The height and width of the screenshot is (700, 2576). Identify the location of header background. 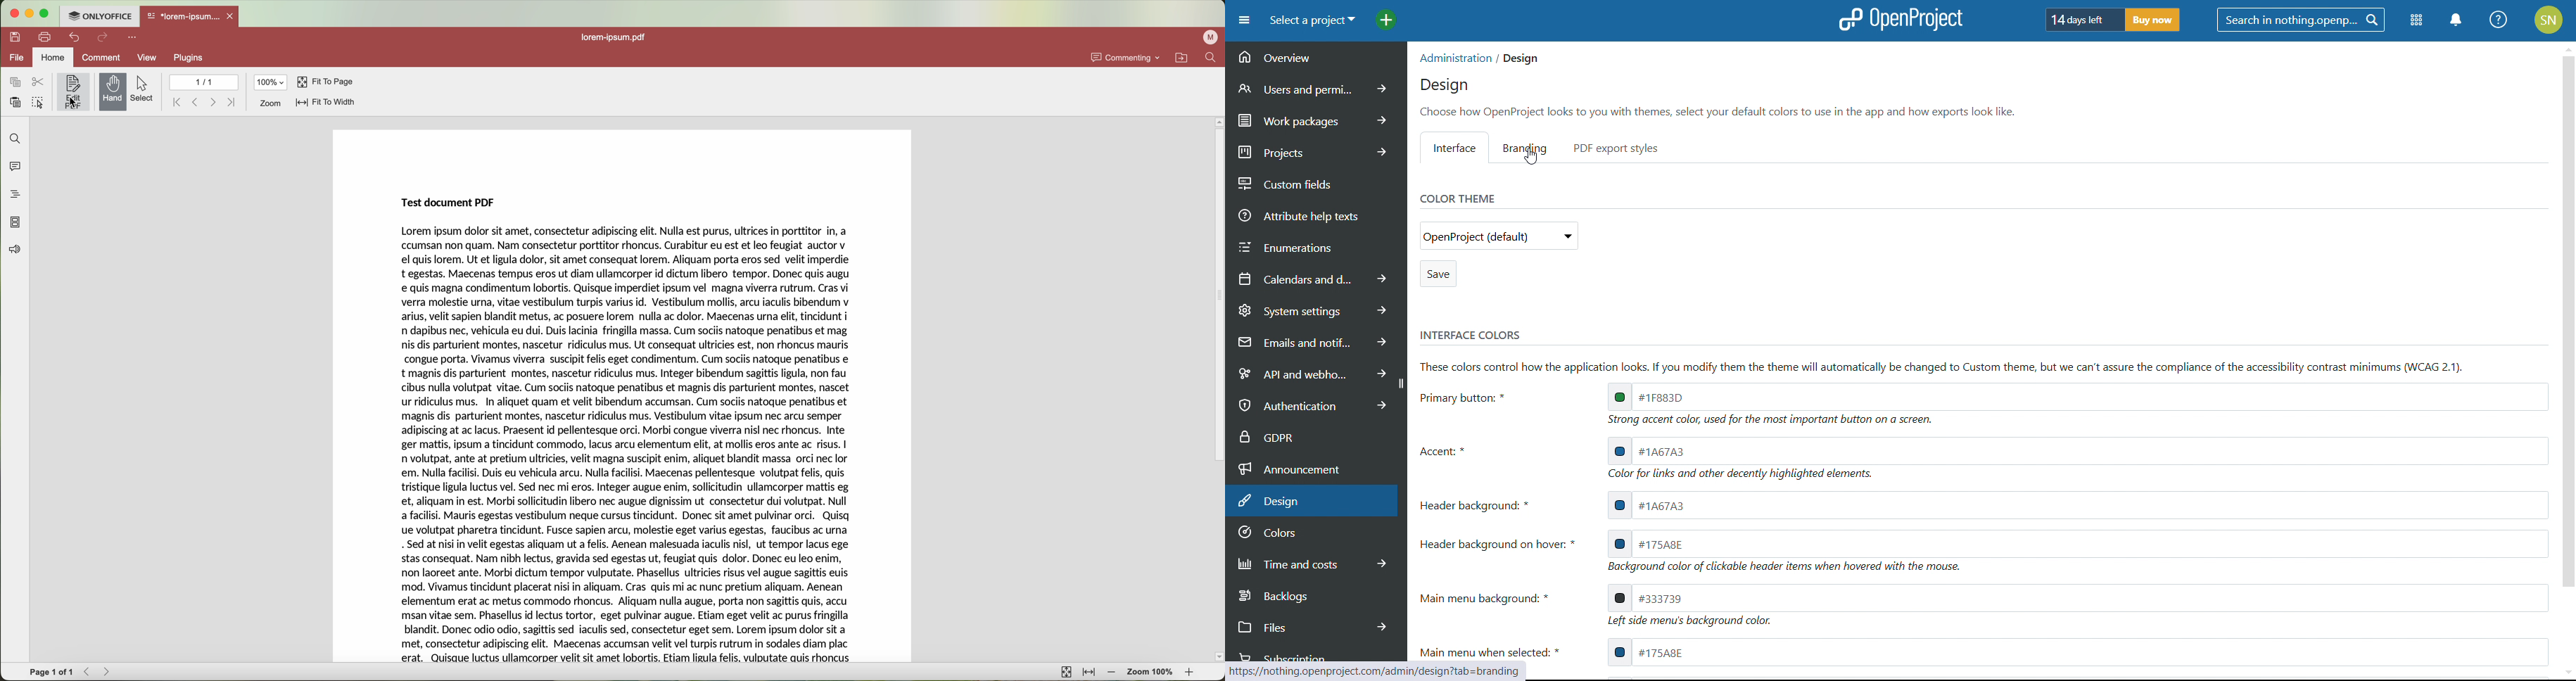
(2077, 505).